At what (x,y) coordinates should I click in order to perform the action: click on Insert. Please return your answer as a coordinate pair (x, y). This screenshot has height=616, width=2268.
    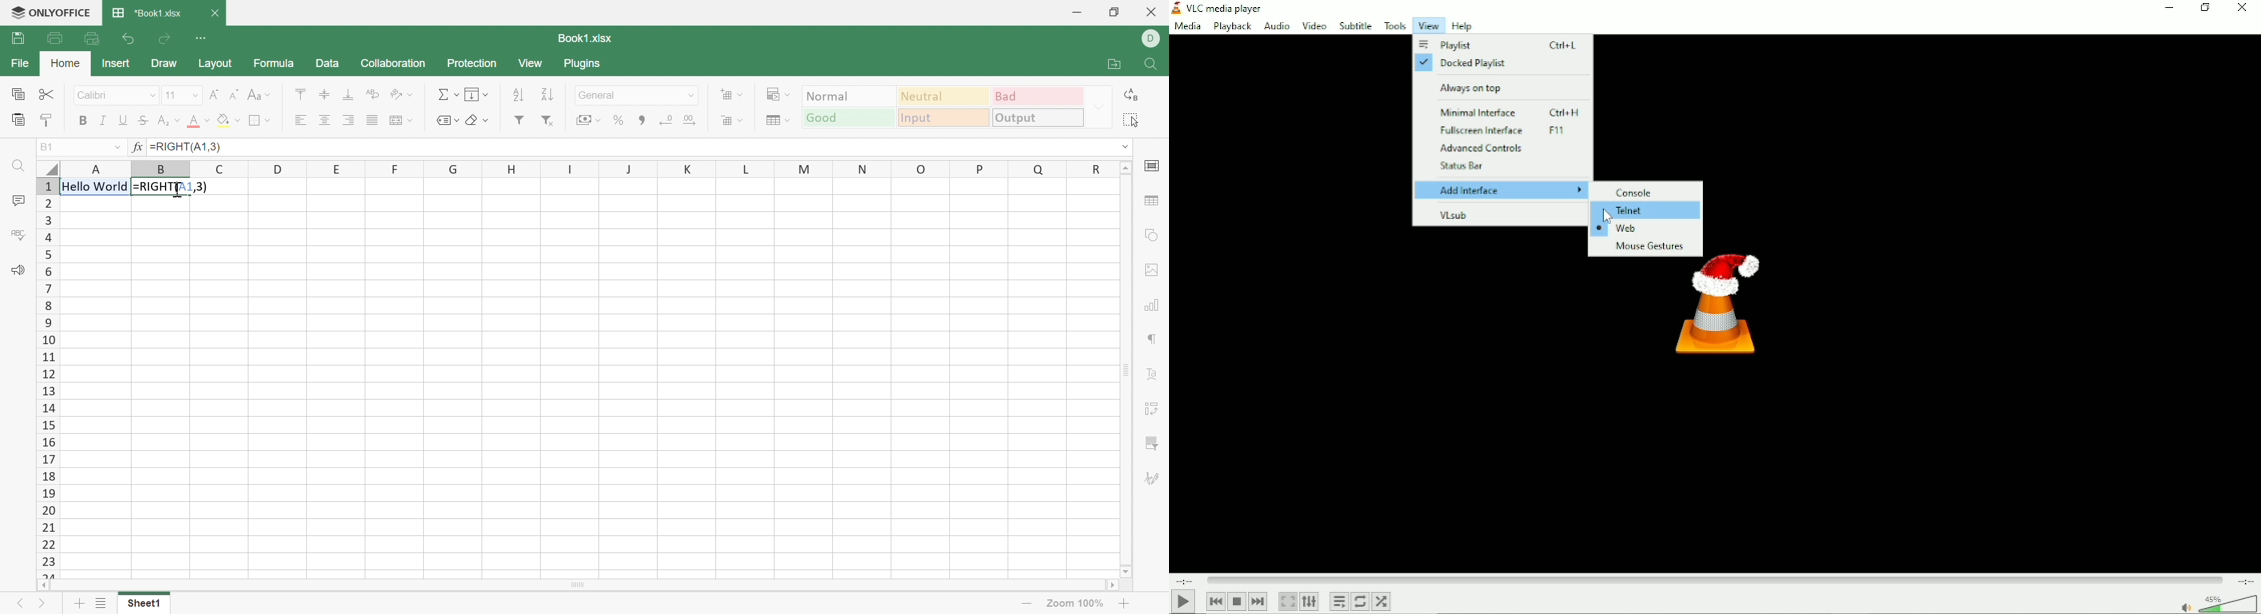
    Looking at the image, I should click on (114, 63).